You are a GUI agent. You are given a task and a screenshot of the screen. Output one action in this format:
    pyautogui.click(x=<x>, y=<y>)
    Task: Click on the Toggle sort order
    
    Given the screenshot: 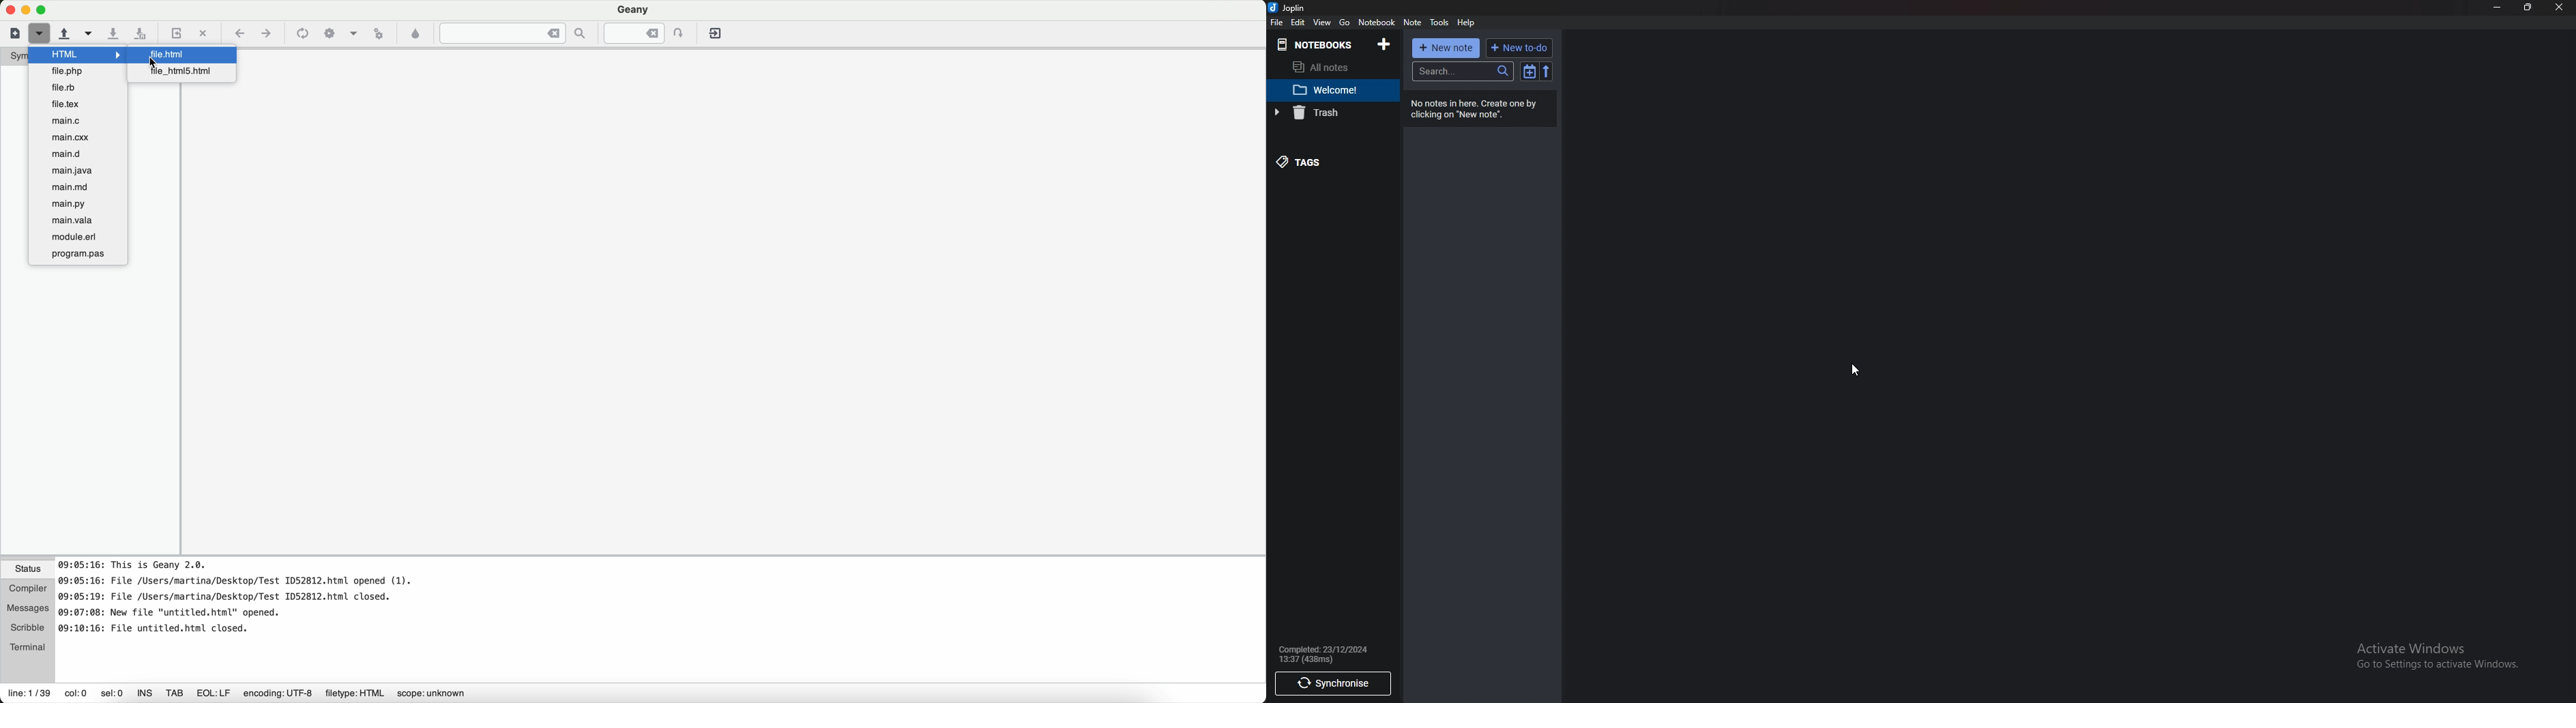 What is the action you would take?
    pyautogui.click(x=1529, y=70)
    